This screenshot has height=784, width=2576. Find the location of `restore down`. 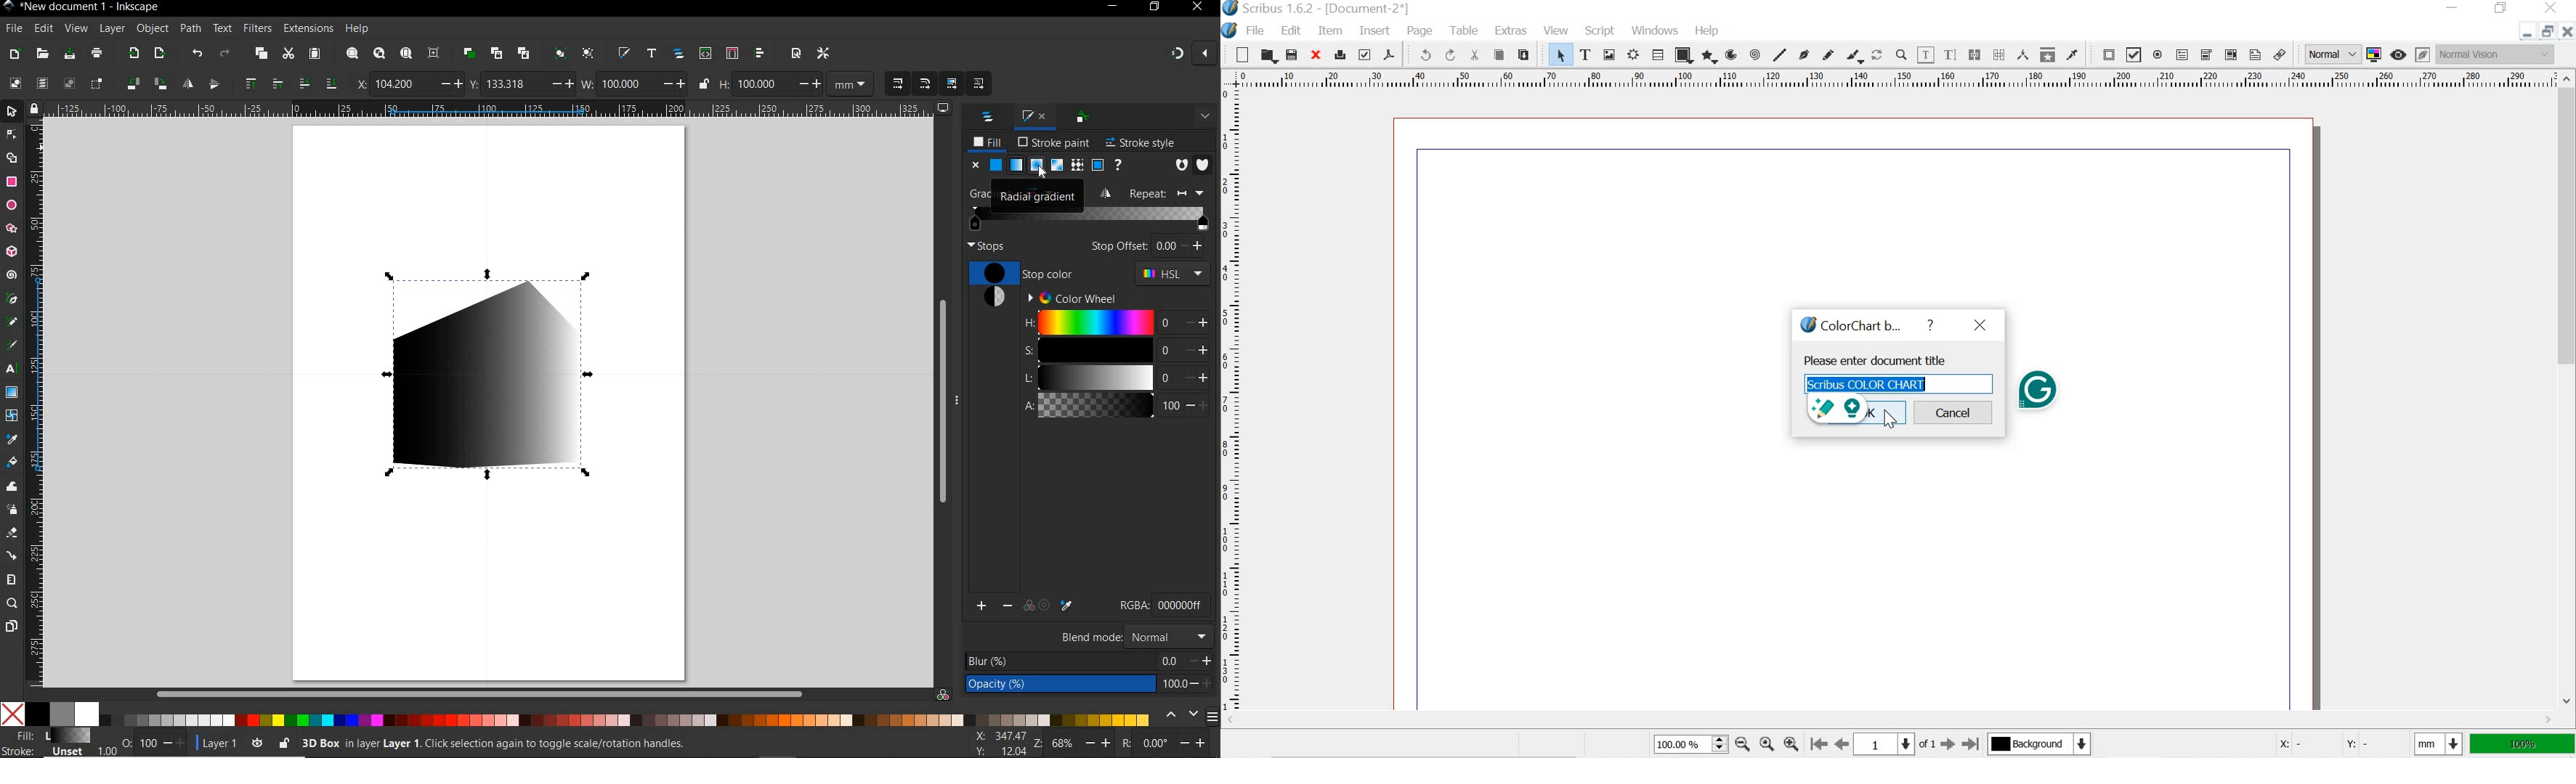

restore down is located at coordinates (2503, 8).